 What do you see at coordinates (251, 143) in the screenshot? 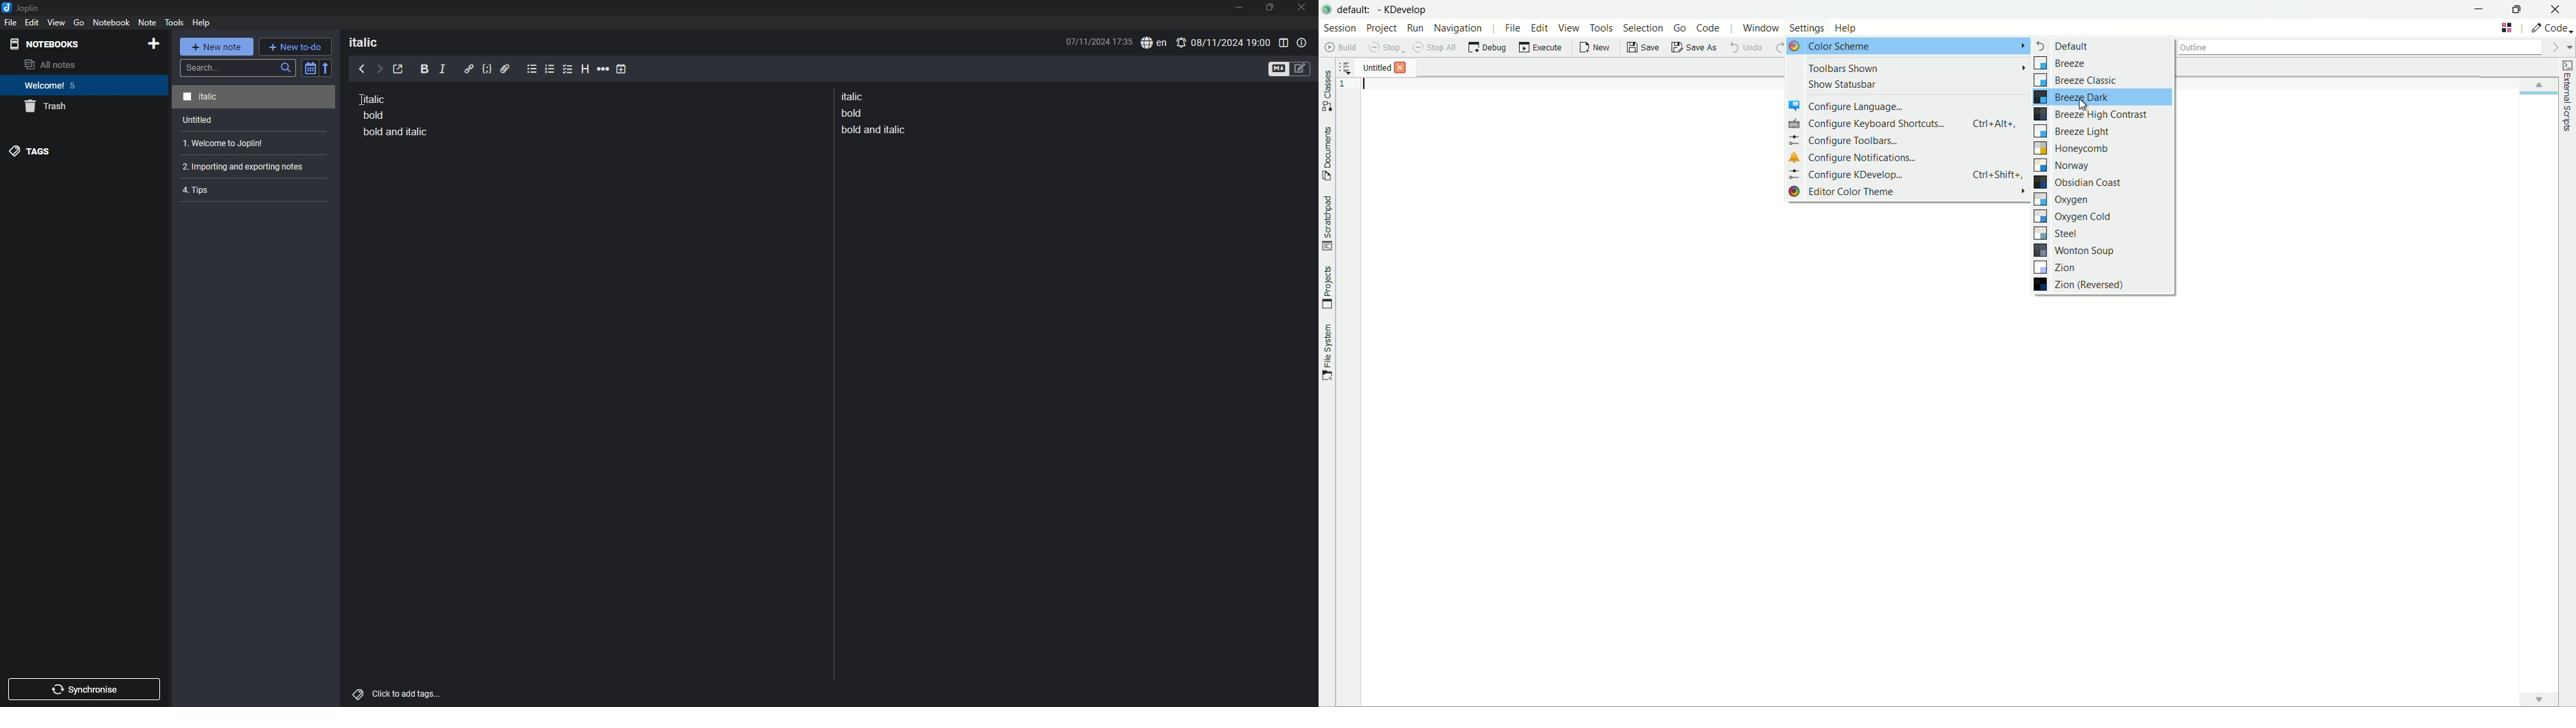
I see `note` at bounding box center [251, 143].